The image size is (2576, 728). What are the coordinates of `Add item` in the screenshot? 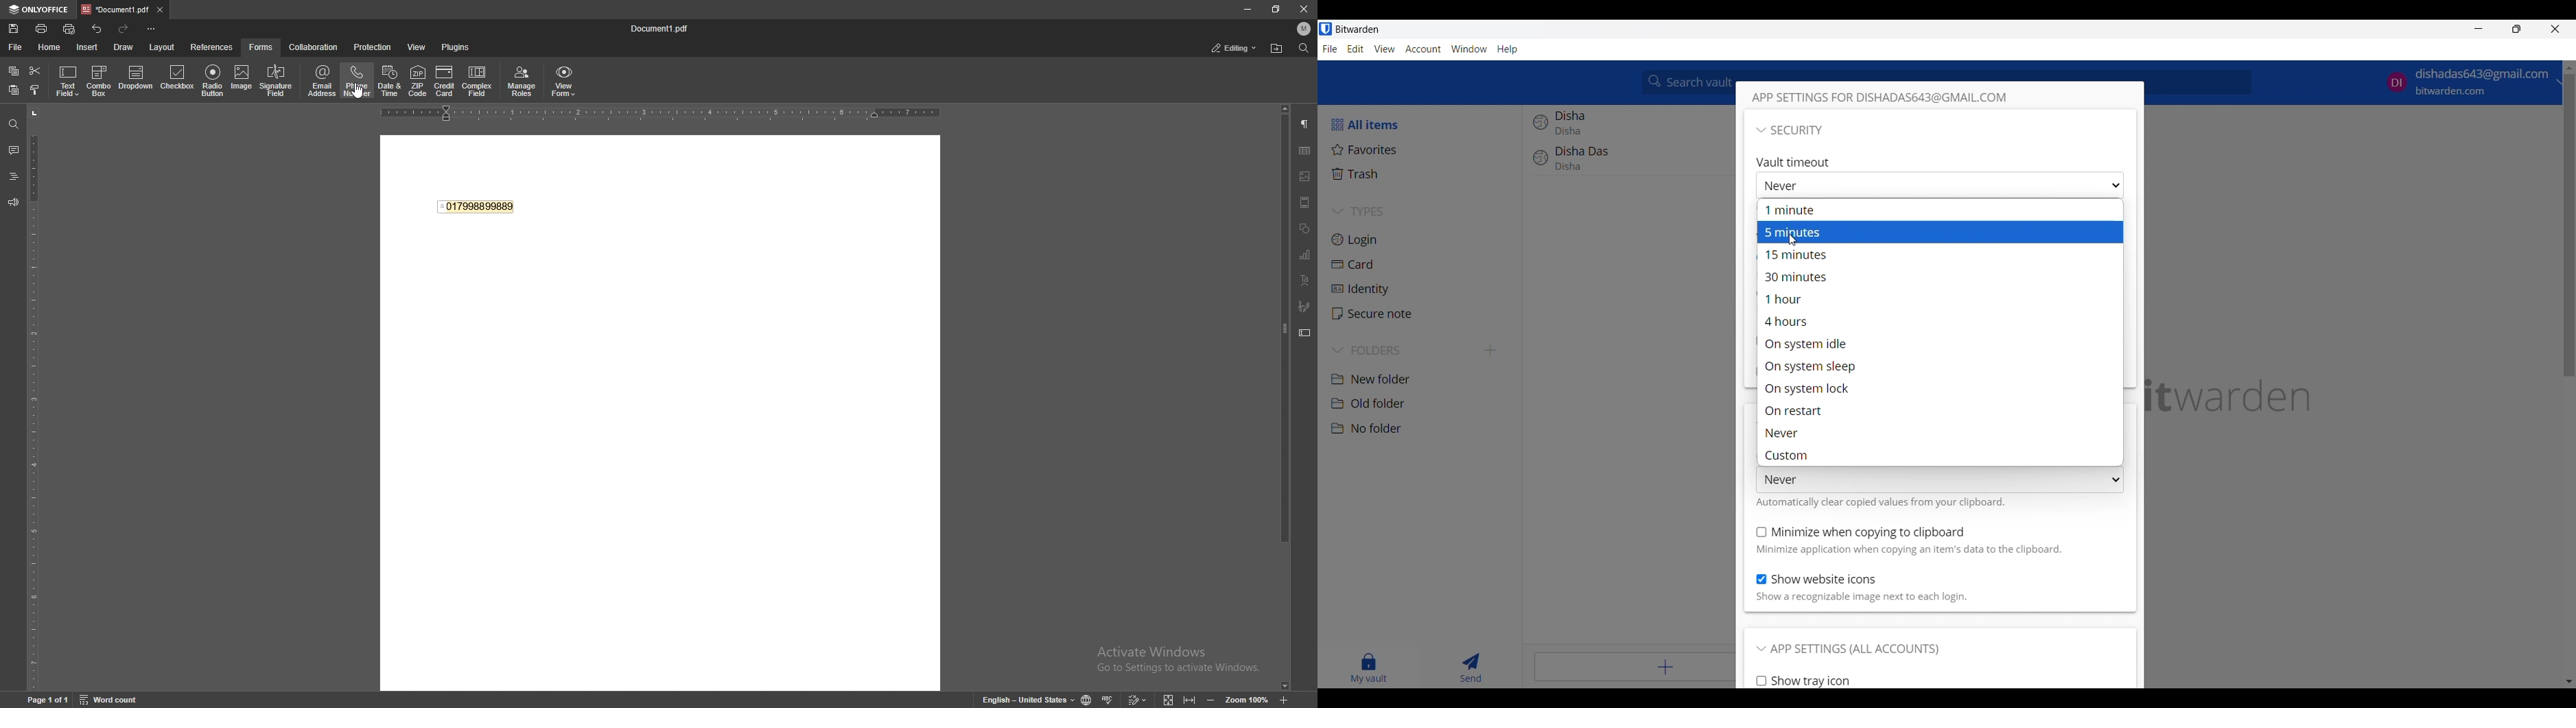 It's located at (1635, 667).